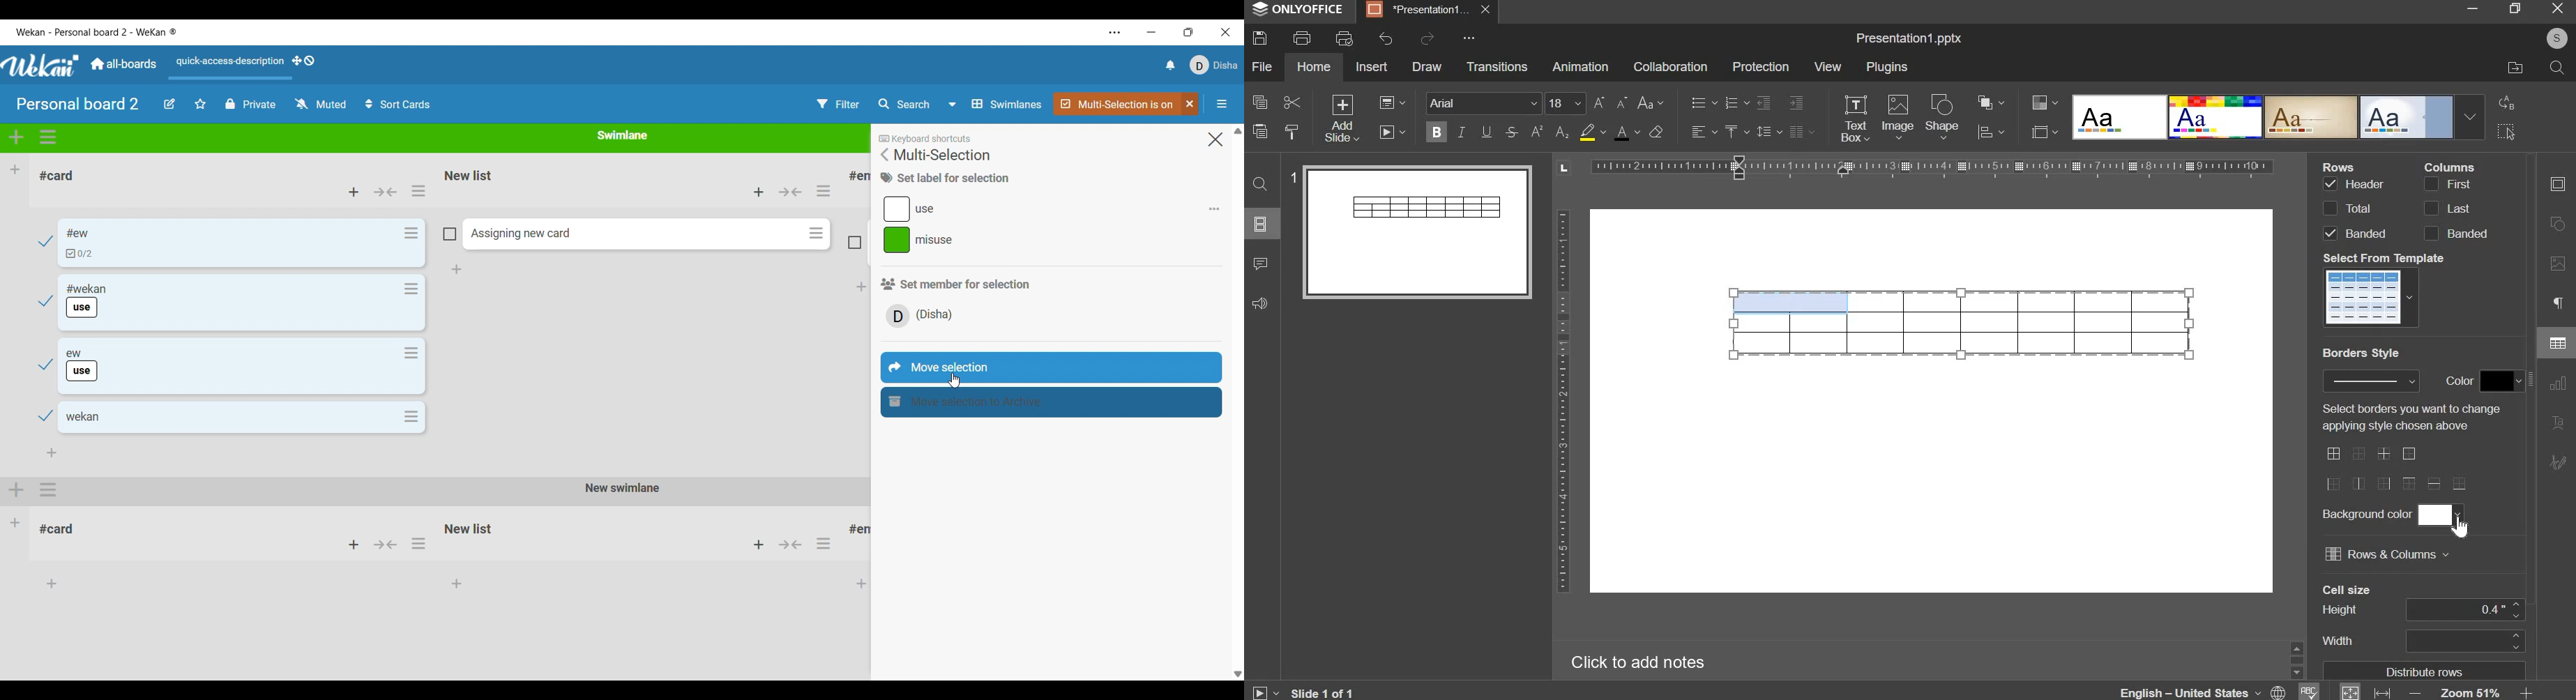 Image resolution: width=2576 pixels, height=700 pixels. I want to click on copy style, so click(1294, 132).